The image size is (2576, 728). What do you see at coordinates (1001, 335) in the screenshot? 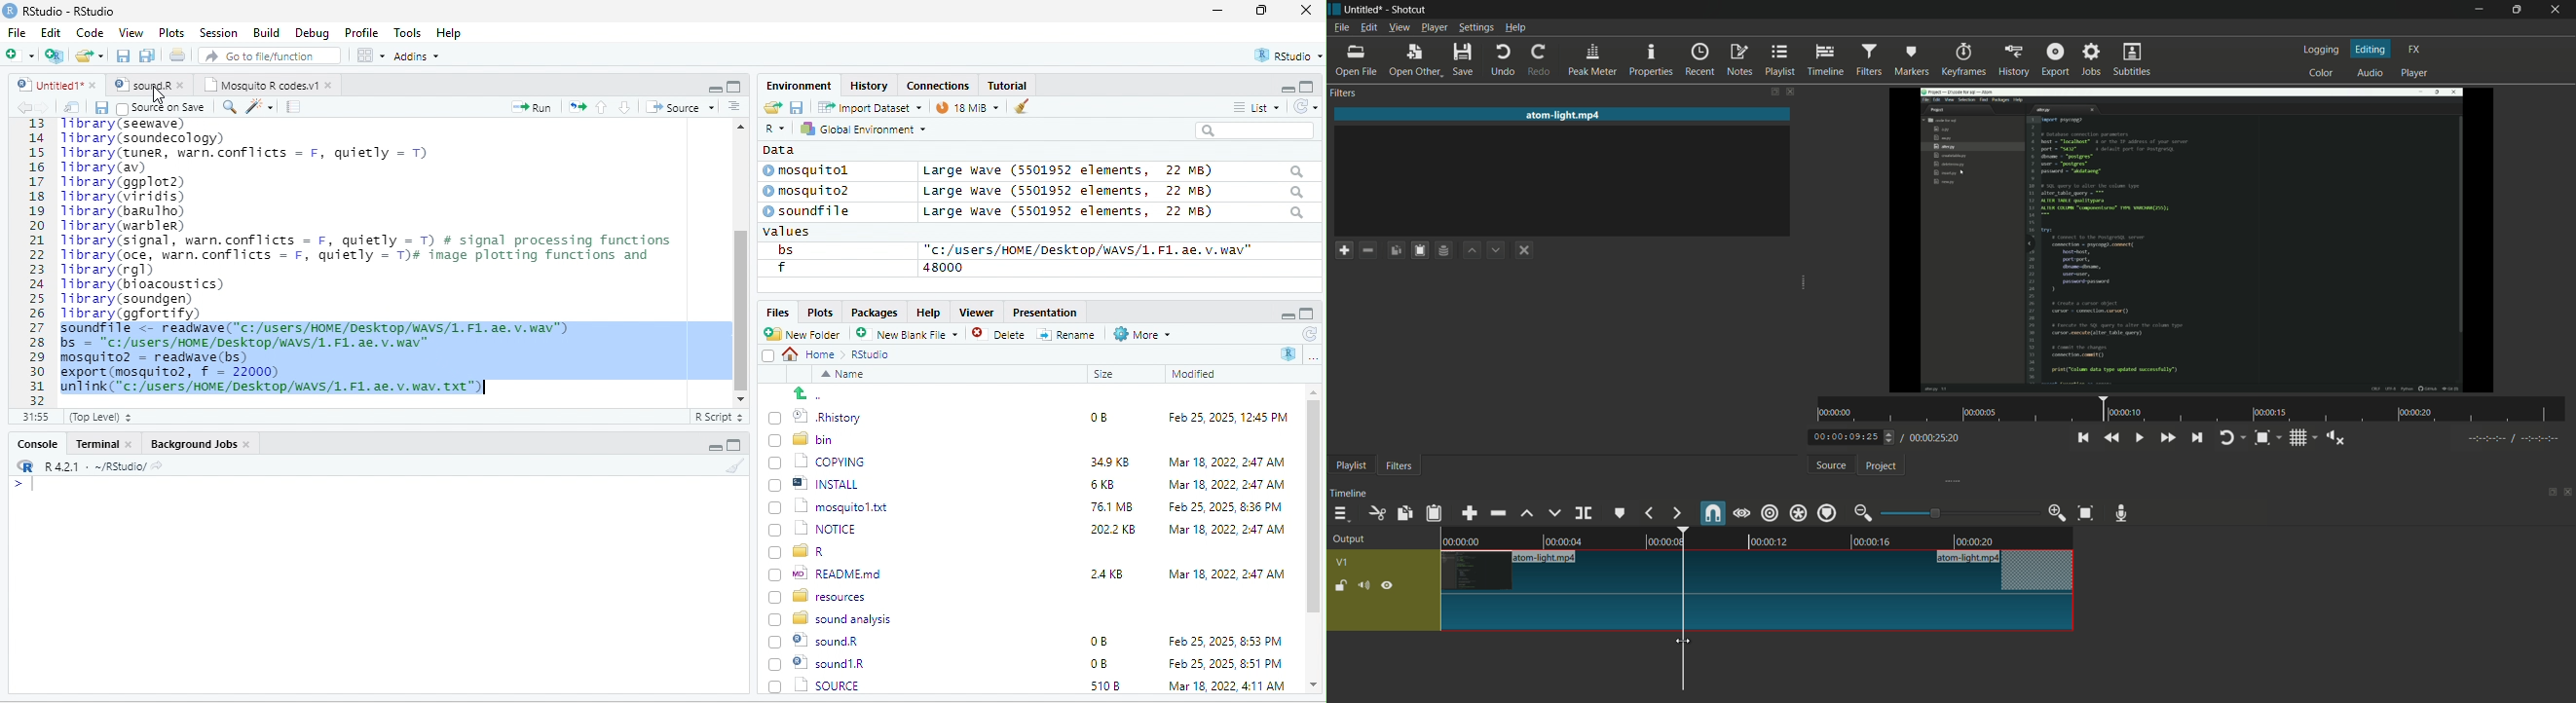
I see `Delete` at bounding box center [1001, 335].